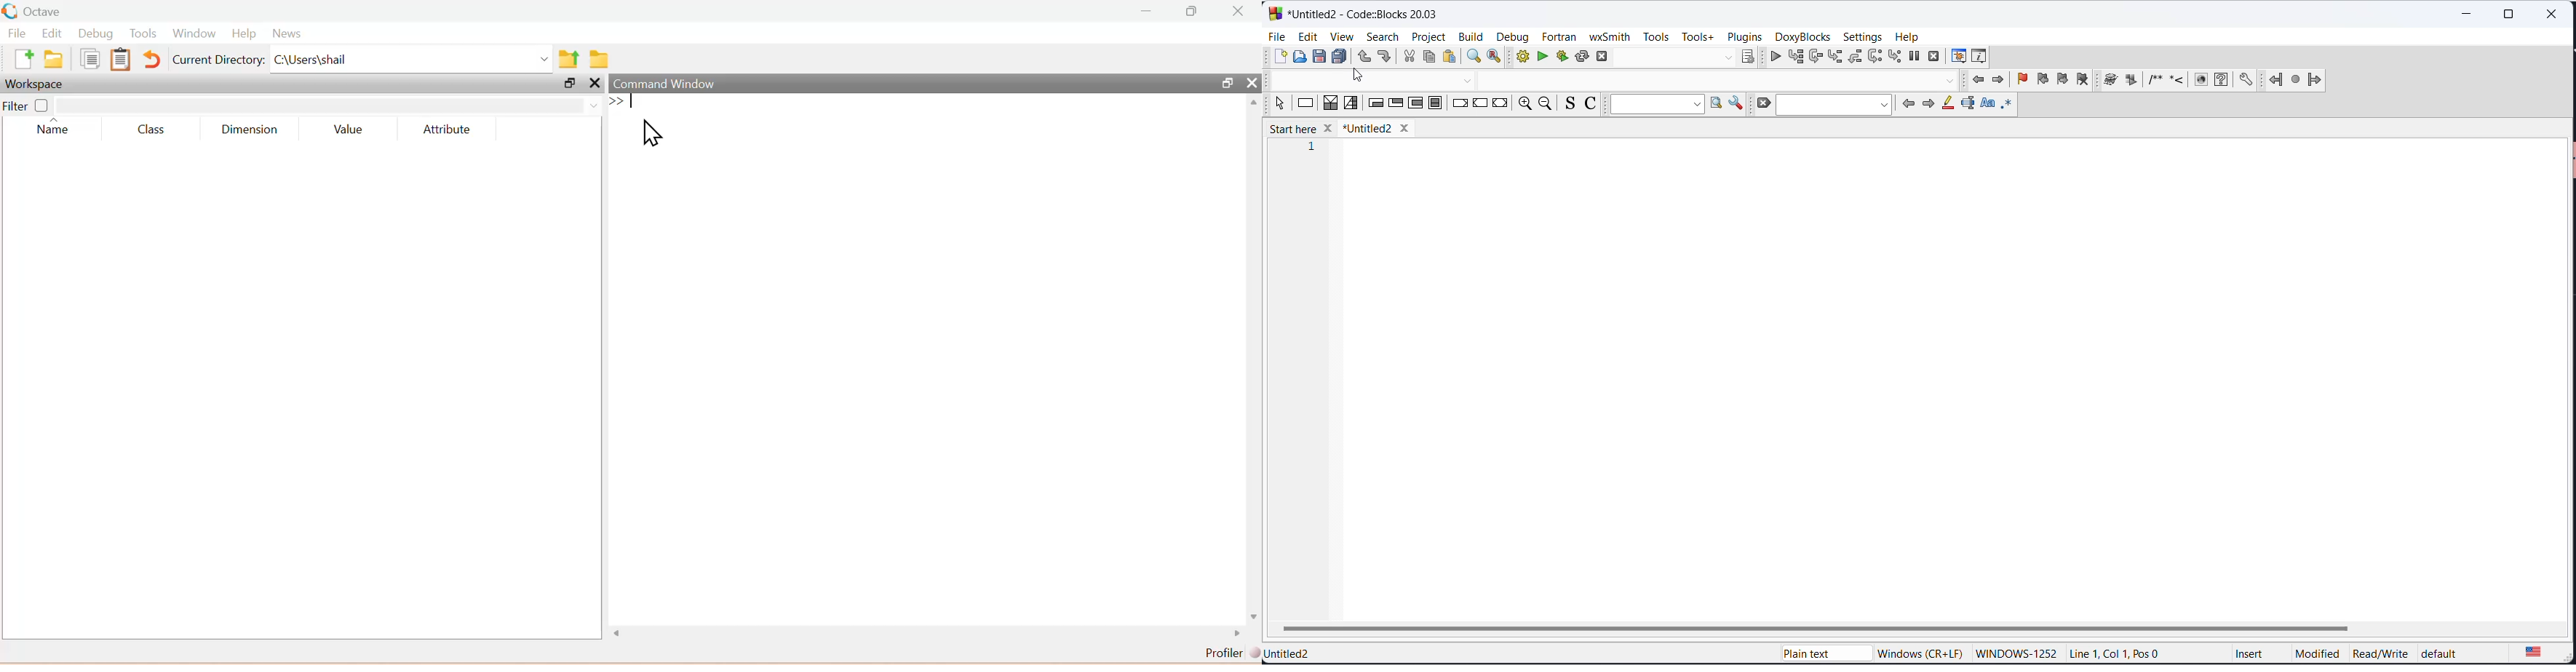 This screenshot has height=672, width=2576. Describe the element at coordinates (1382, 36) in the screenshot. I see `Search` at that location.